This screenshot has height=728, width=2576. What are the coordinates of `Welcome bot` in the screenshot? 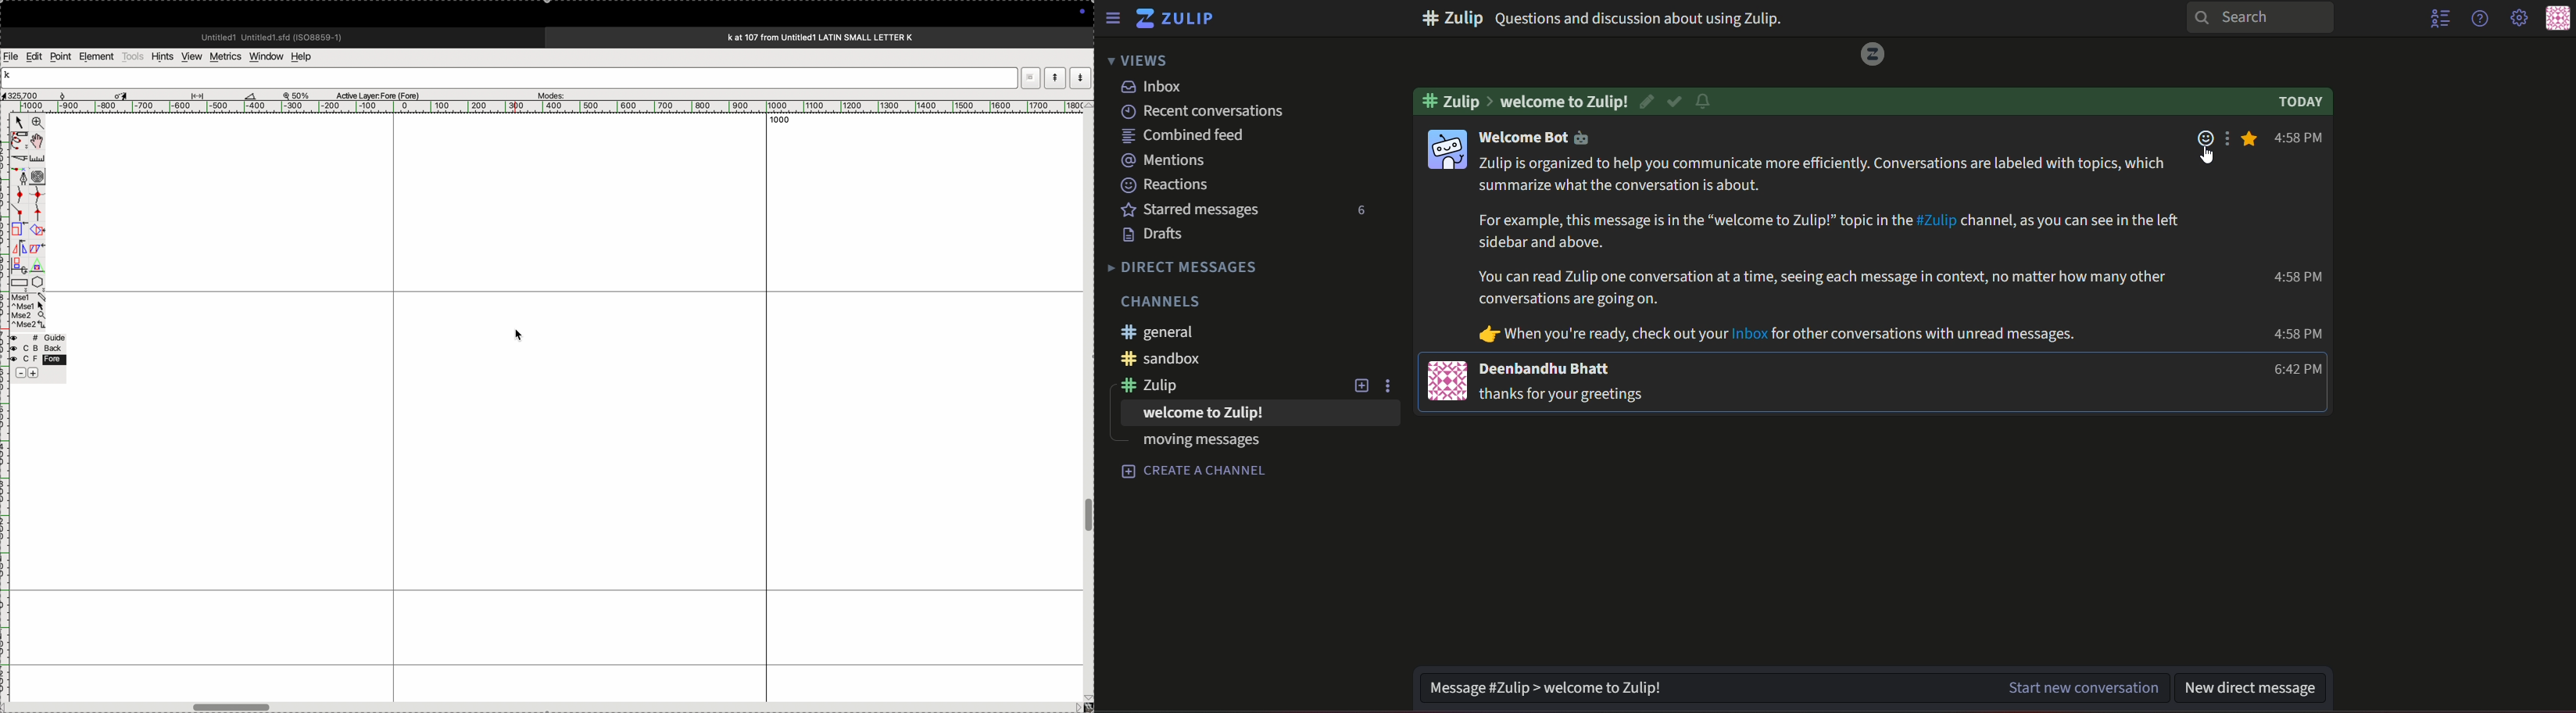 It's located at (1543, 138).